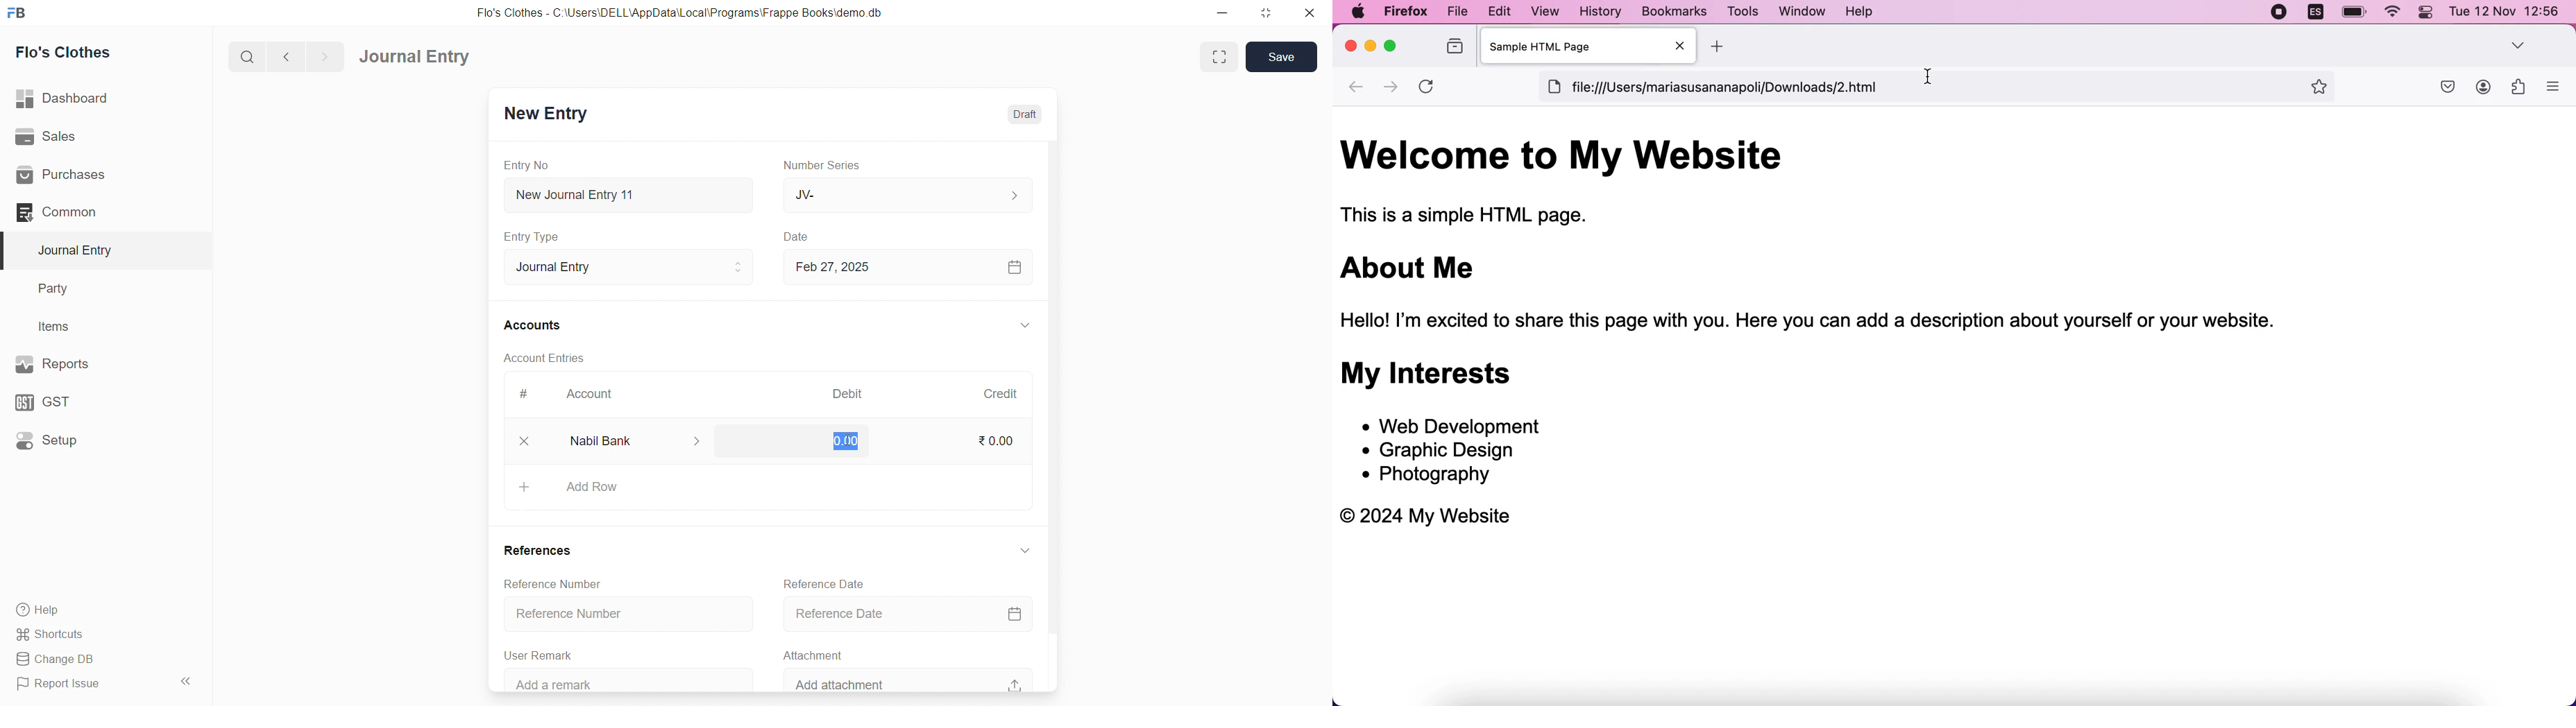 Image resolution: width=2576 pixels, height=728 pixels. Describe the element at coordinates (769, 488) in the screenshot. I see `+ Add Row` at that location.